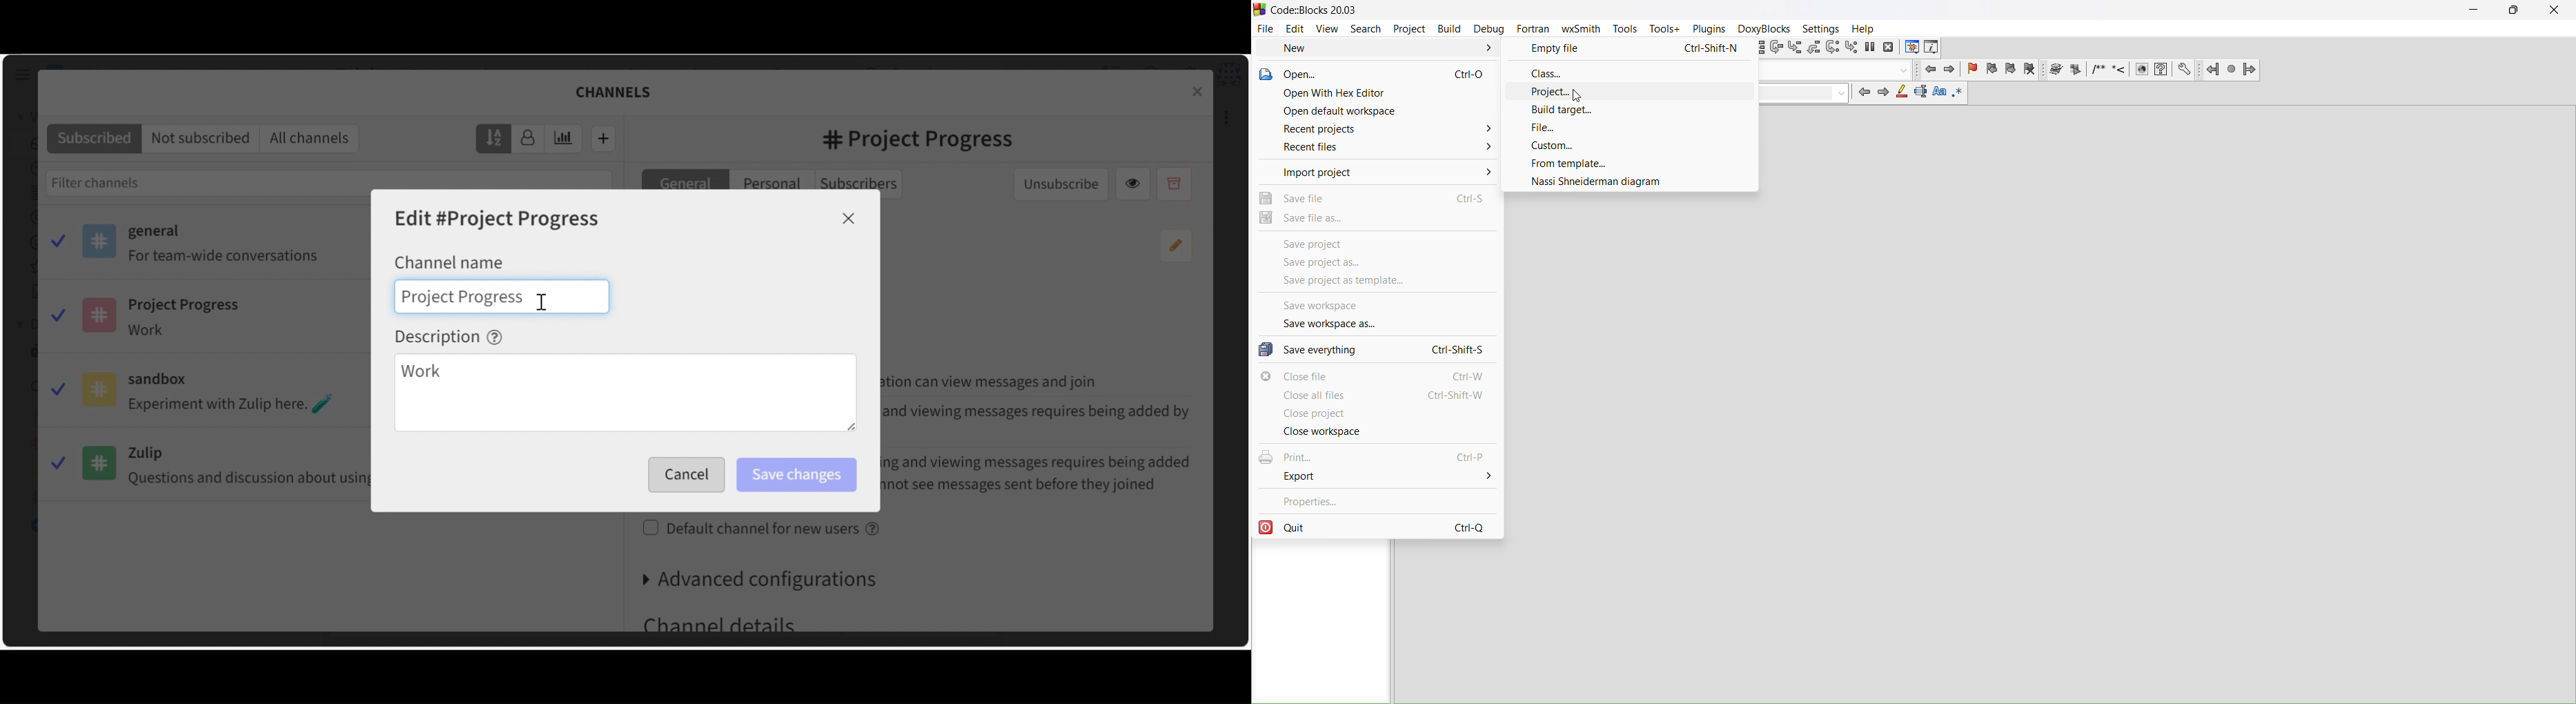  I want to click on clear, so click(1809, 94).